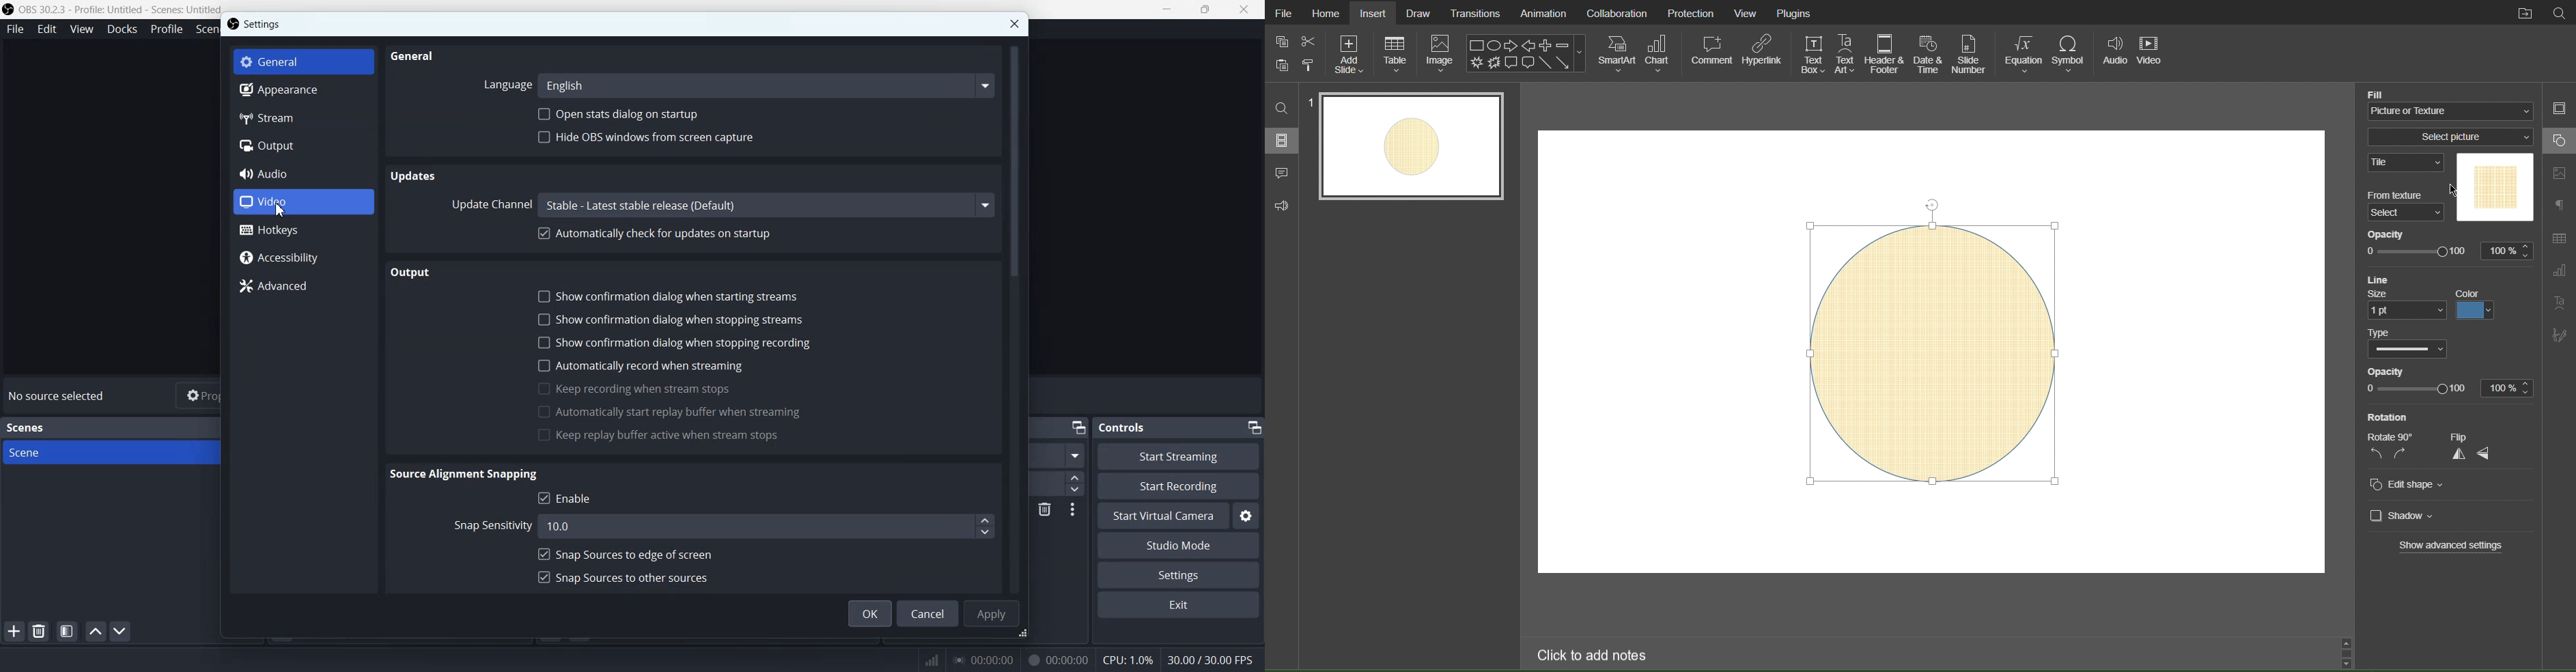 This screenshot has width=2576, height=672. I want to click on opacity, so click(2394, 372).